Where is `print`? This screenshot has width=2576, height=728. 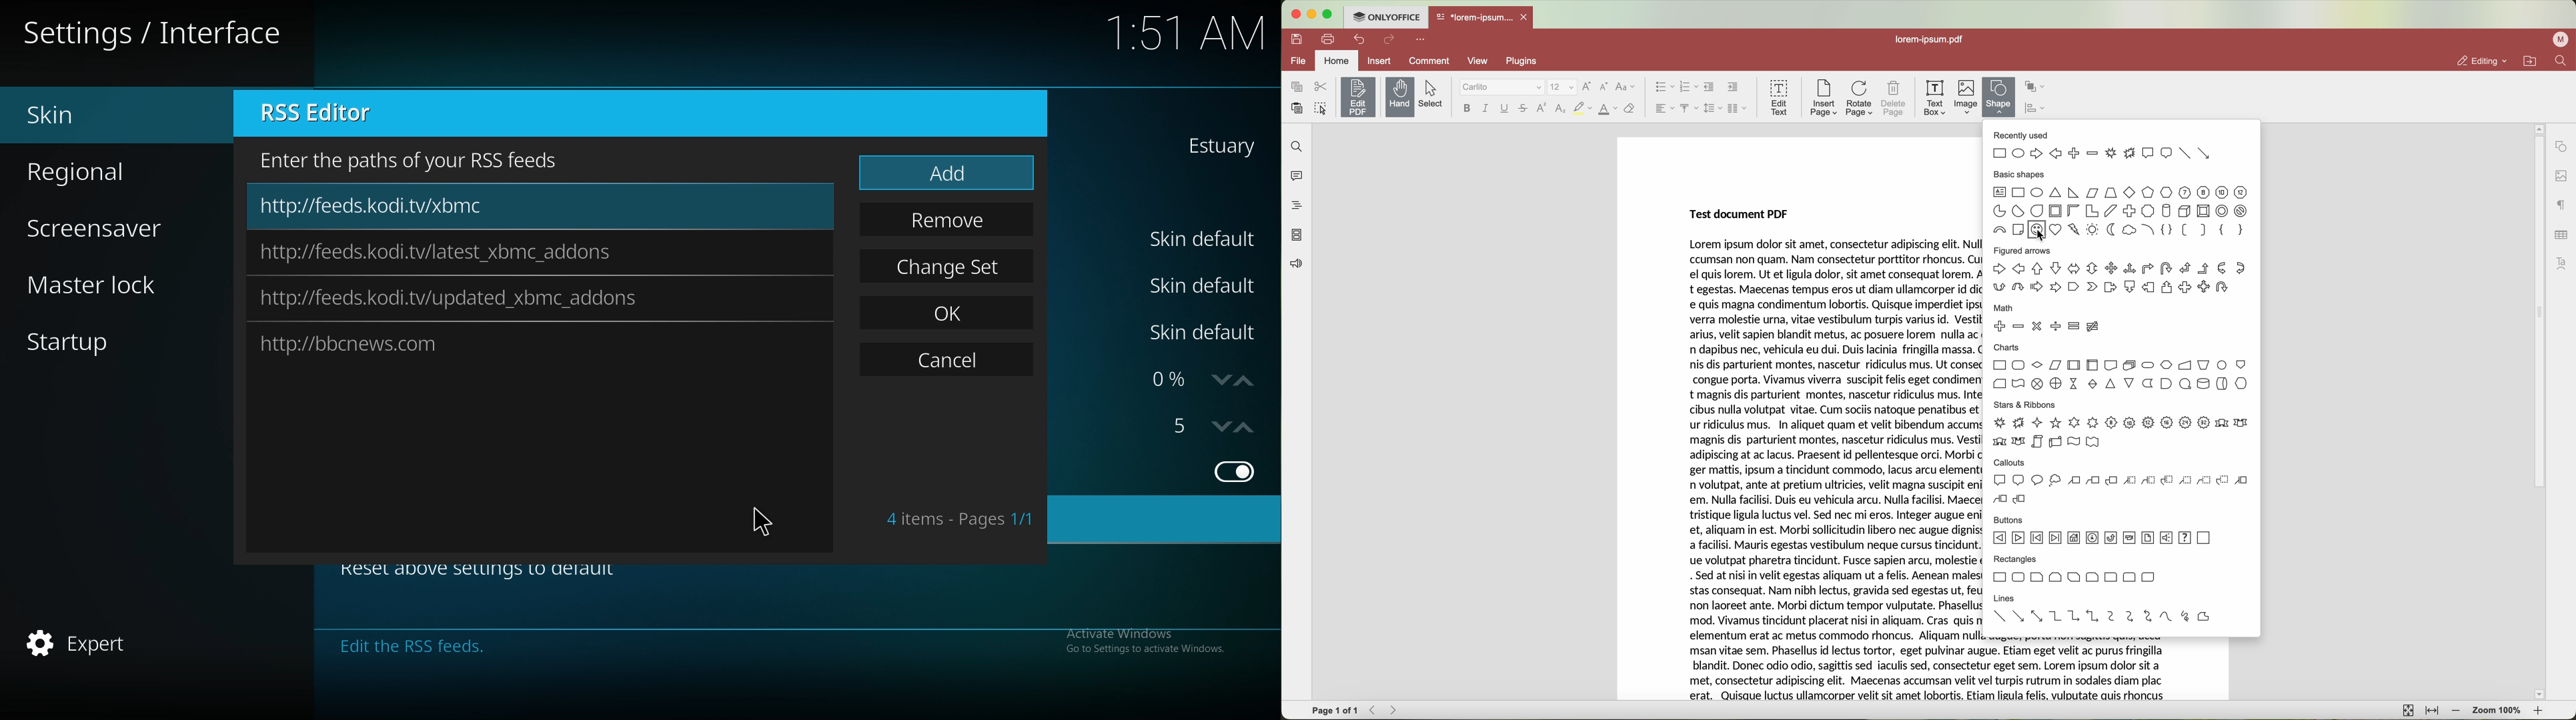
print is located at coordinates (1329, 38).